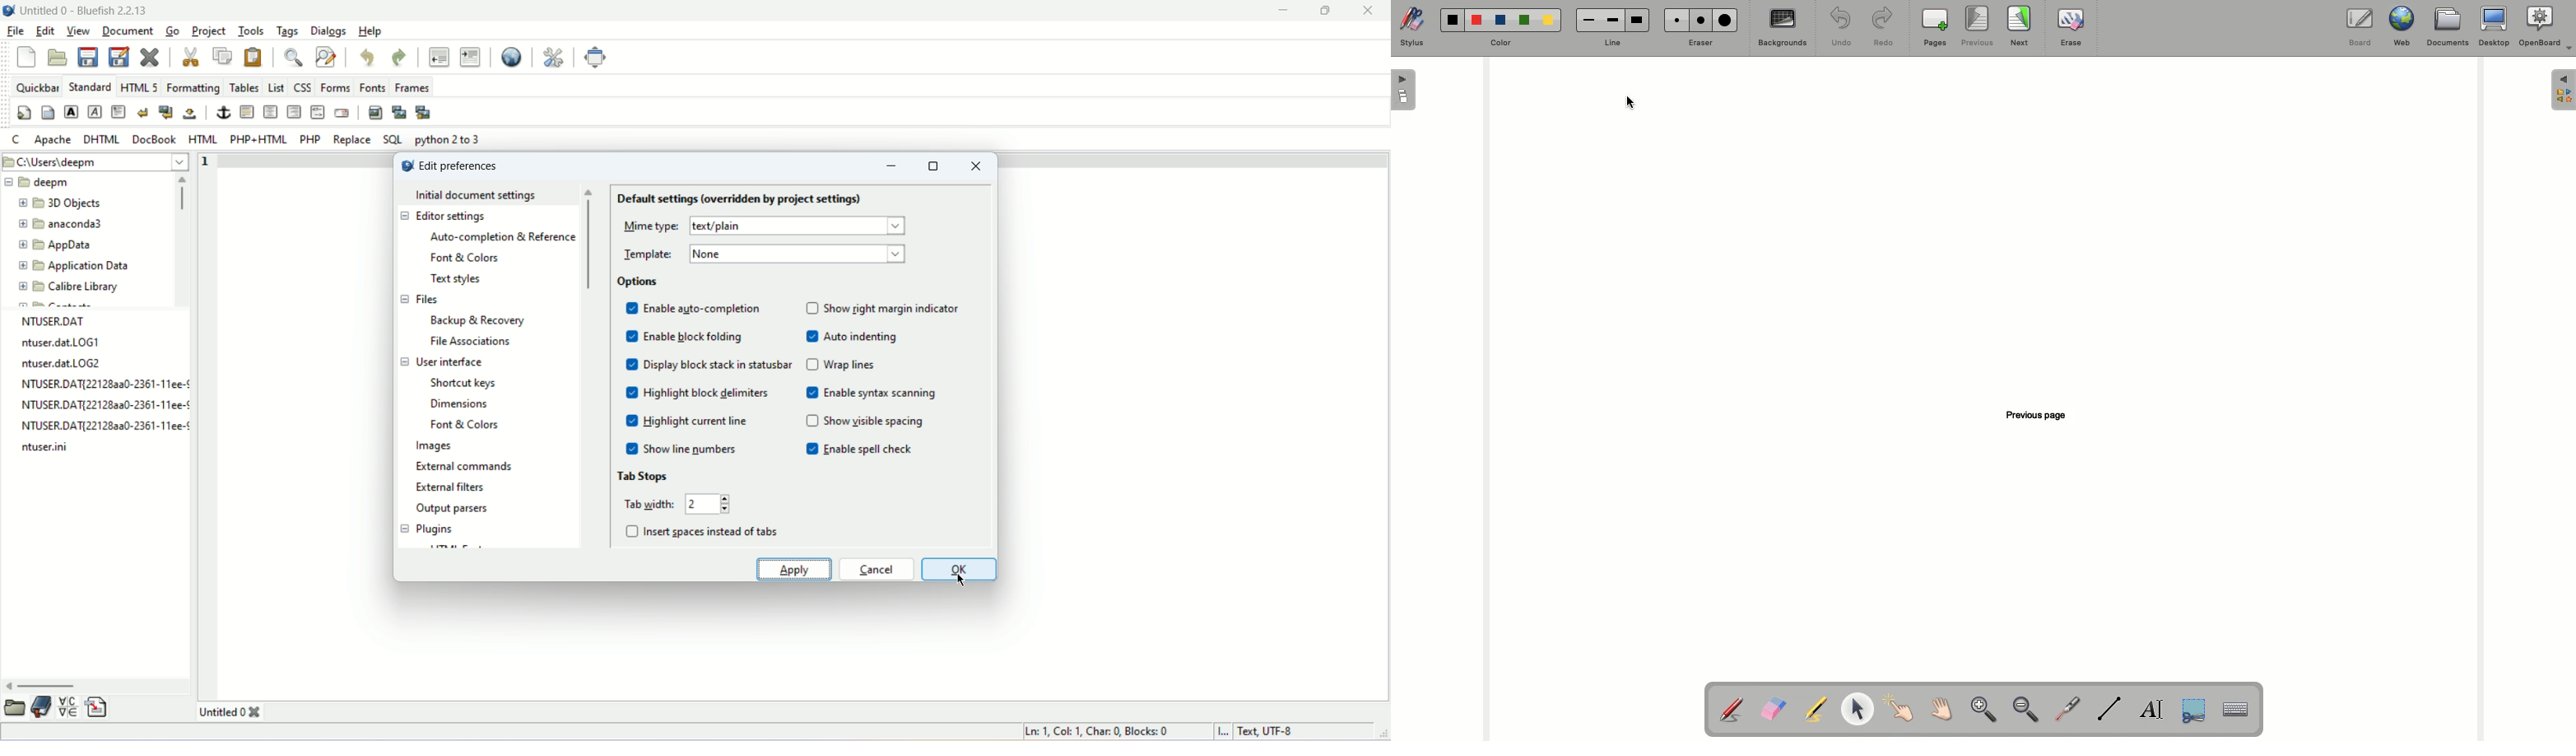 This screenshot has width=2576, height=756. What do you see at coordinates (978, 166) in the screenshot?
I see `close` at bounding box center [978, 166].